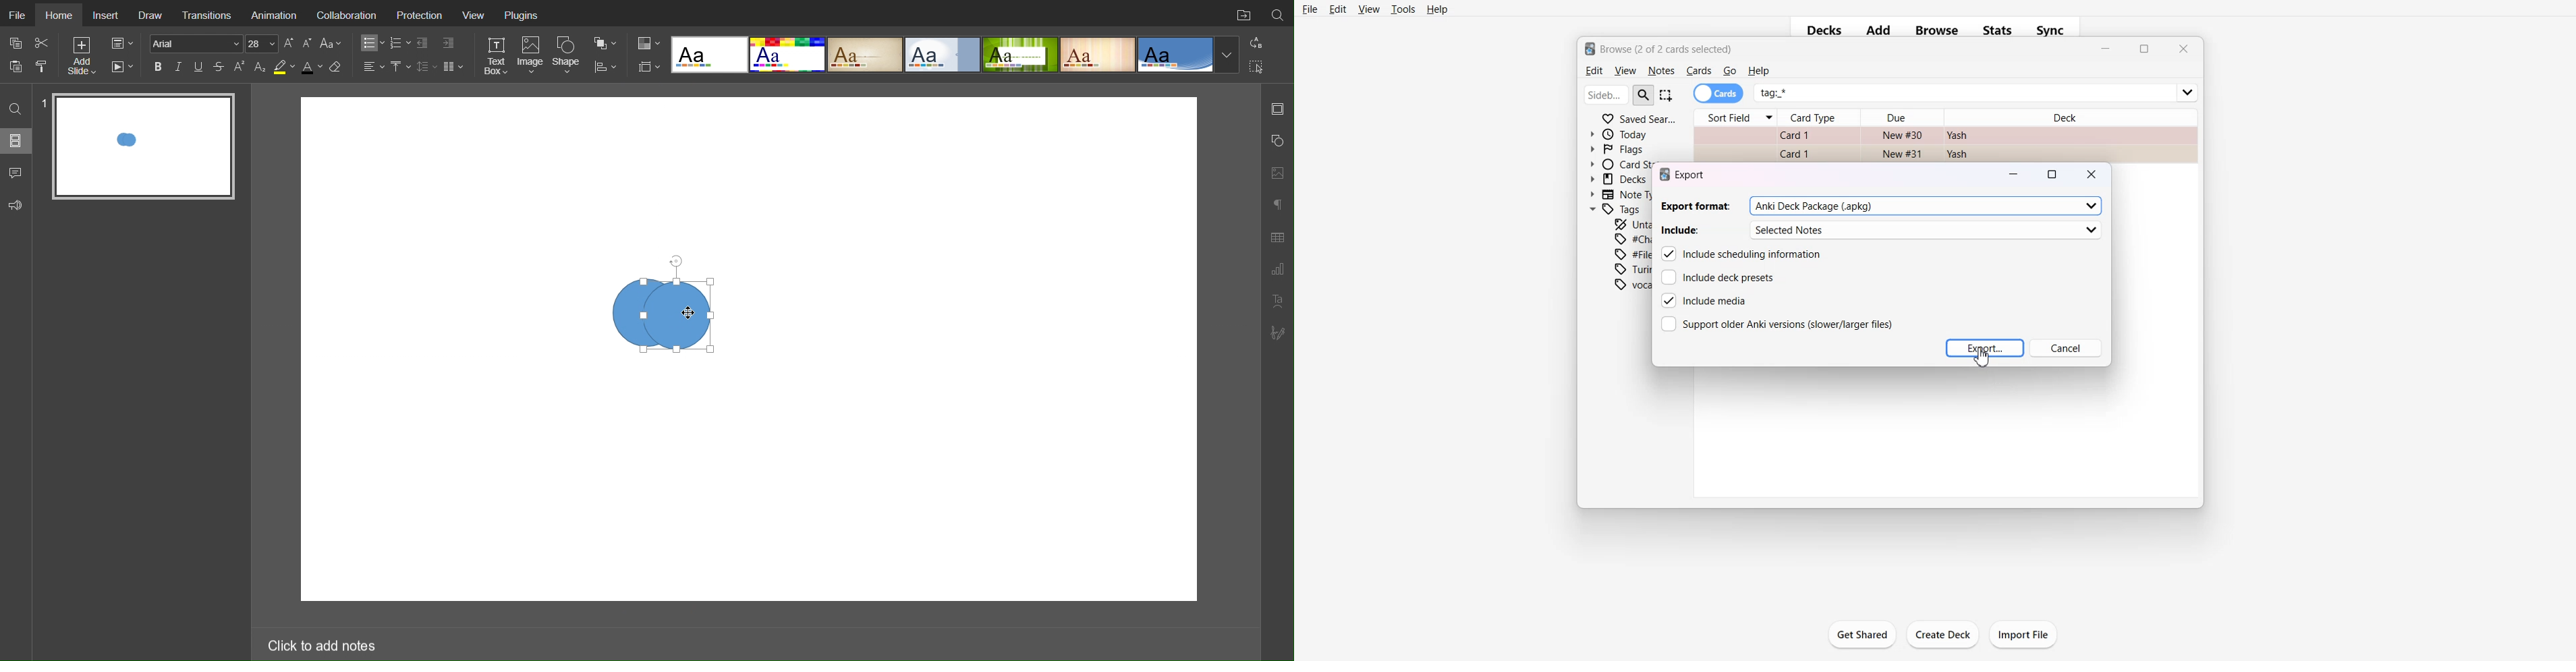 This screenshot has height=672, width=2576. I want to click on Subscript, so click(260, 67).